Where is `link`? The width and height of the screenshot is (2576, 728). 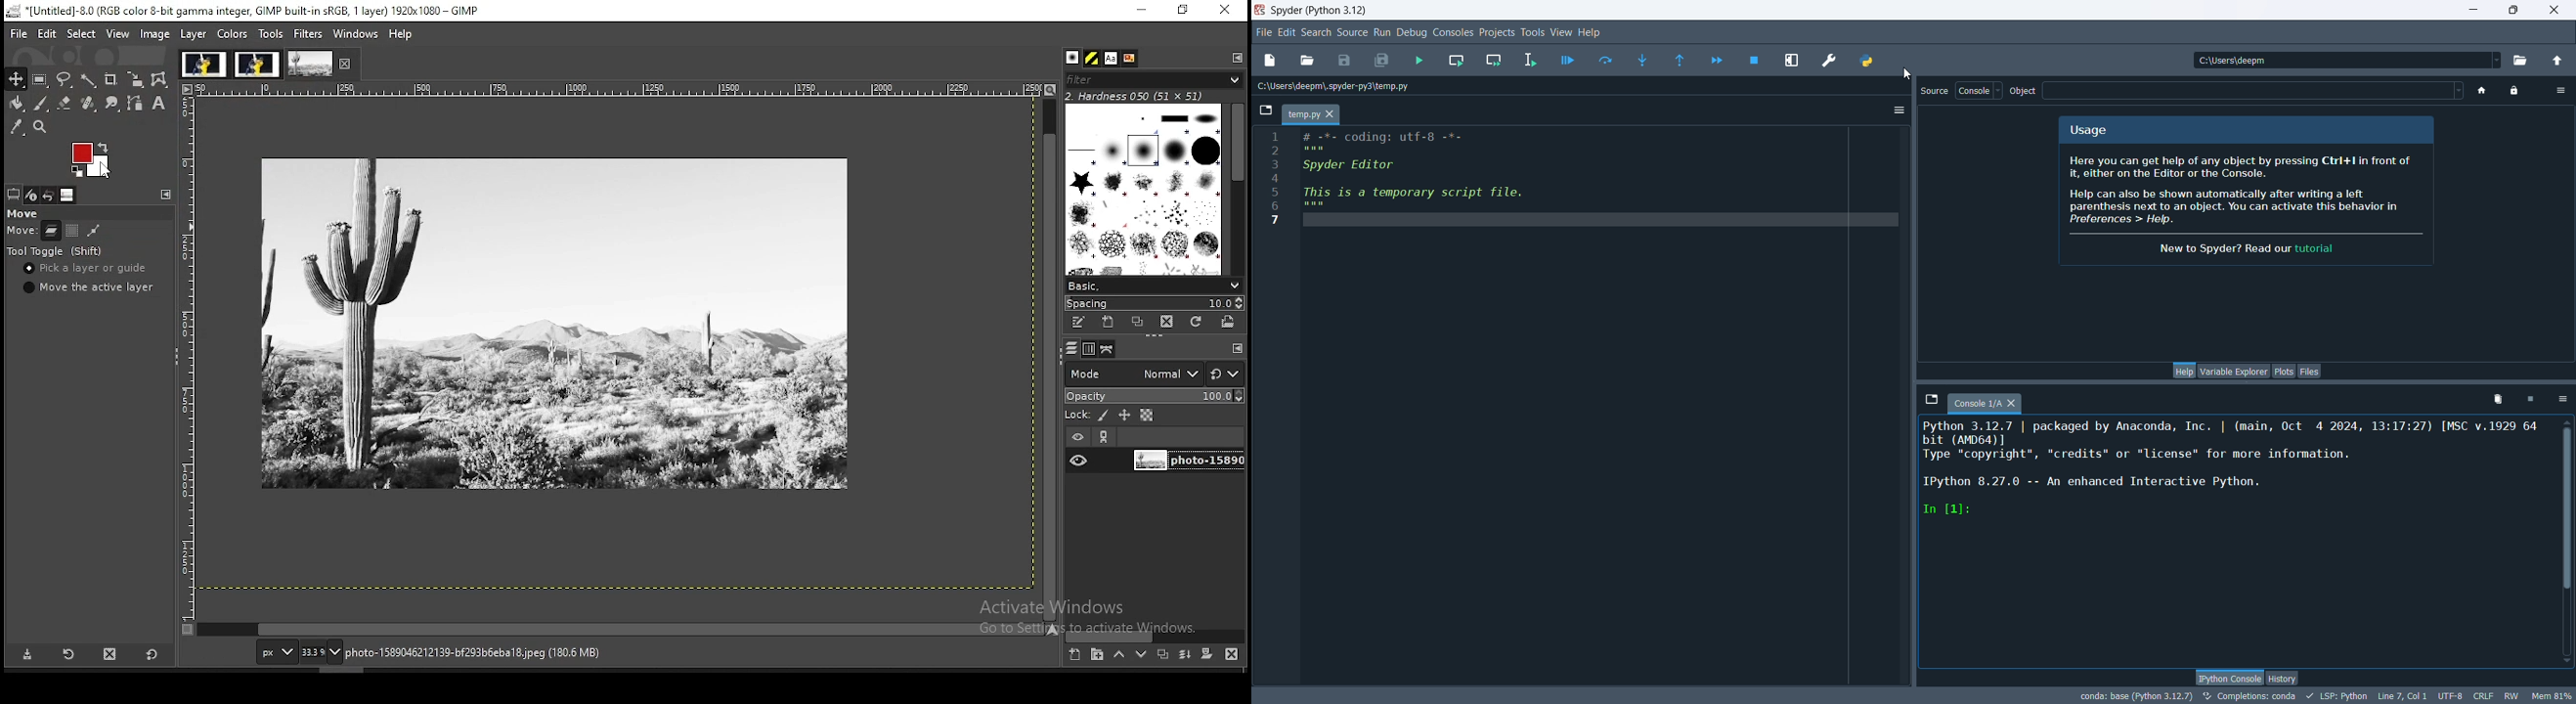
link is located at coordinates (1106, 437).